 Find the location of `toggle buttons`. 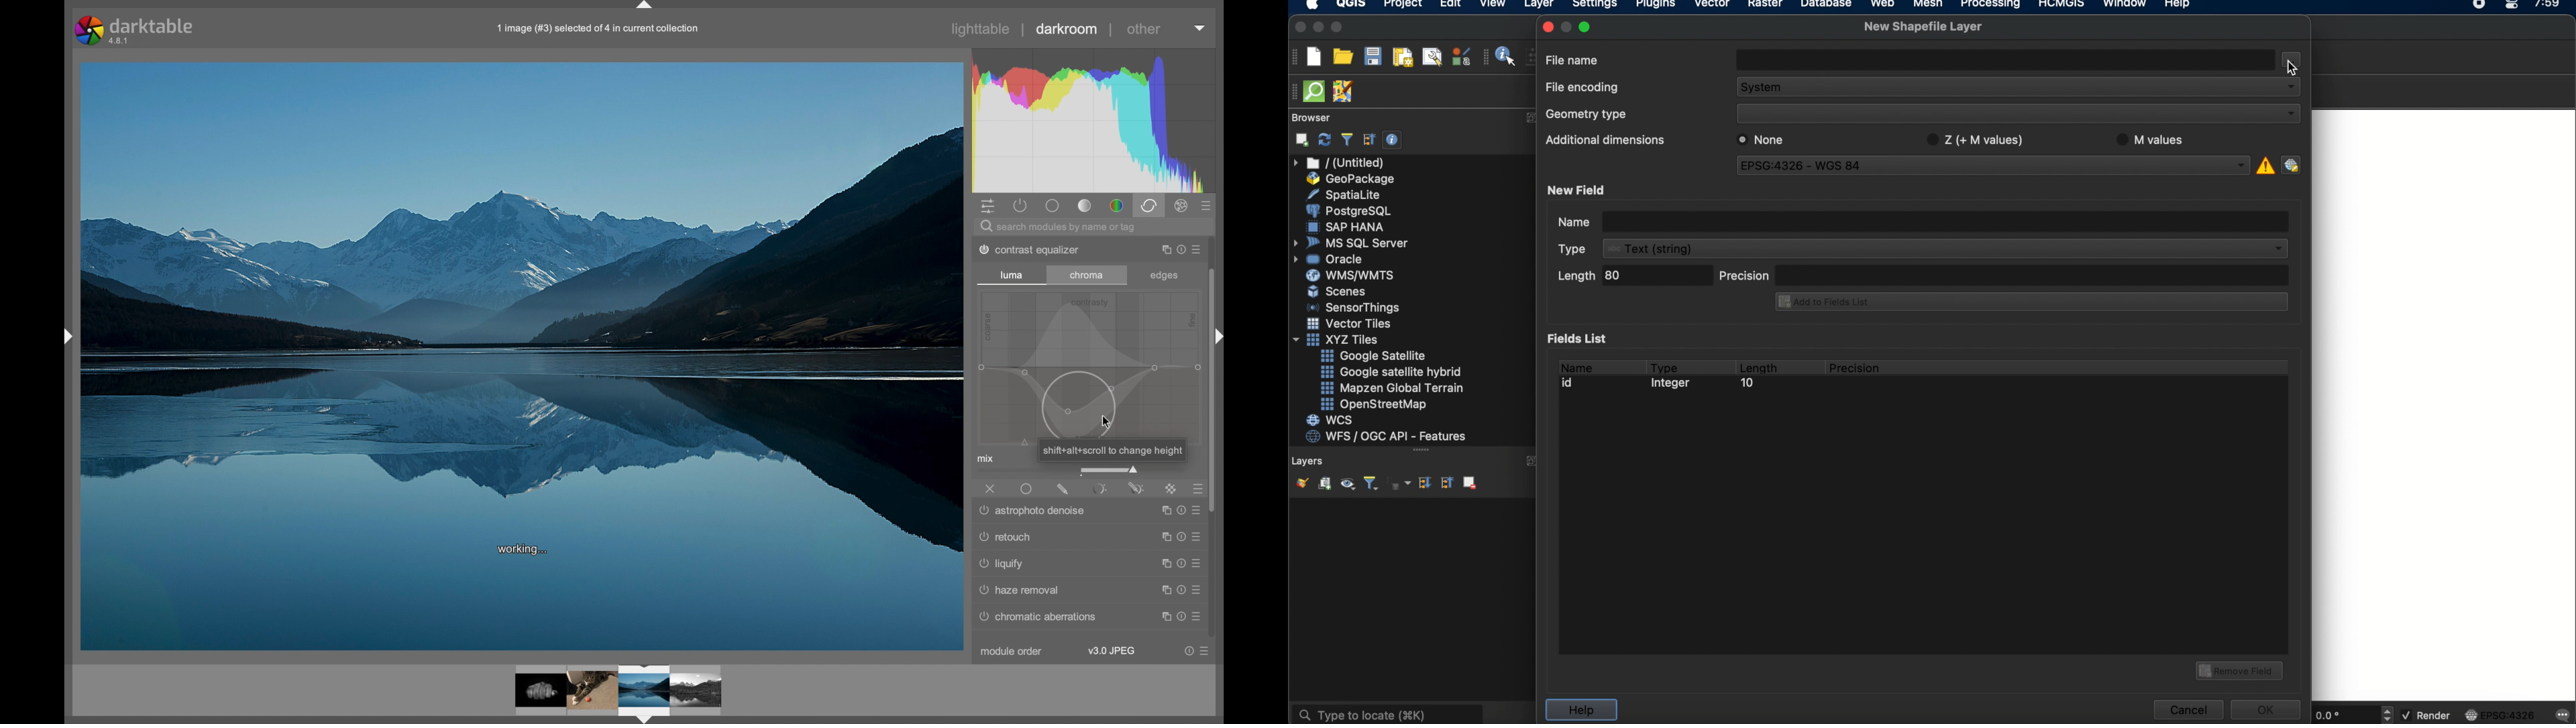

toggle buttons is located at coordinates (2389, 714).